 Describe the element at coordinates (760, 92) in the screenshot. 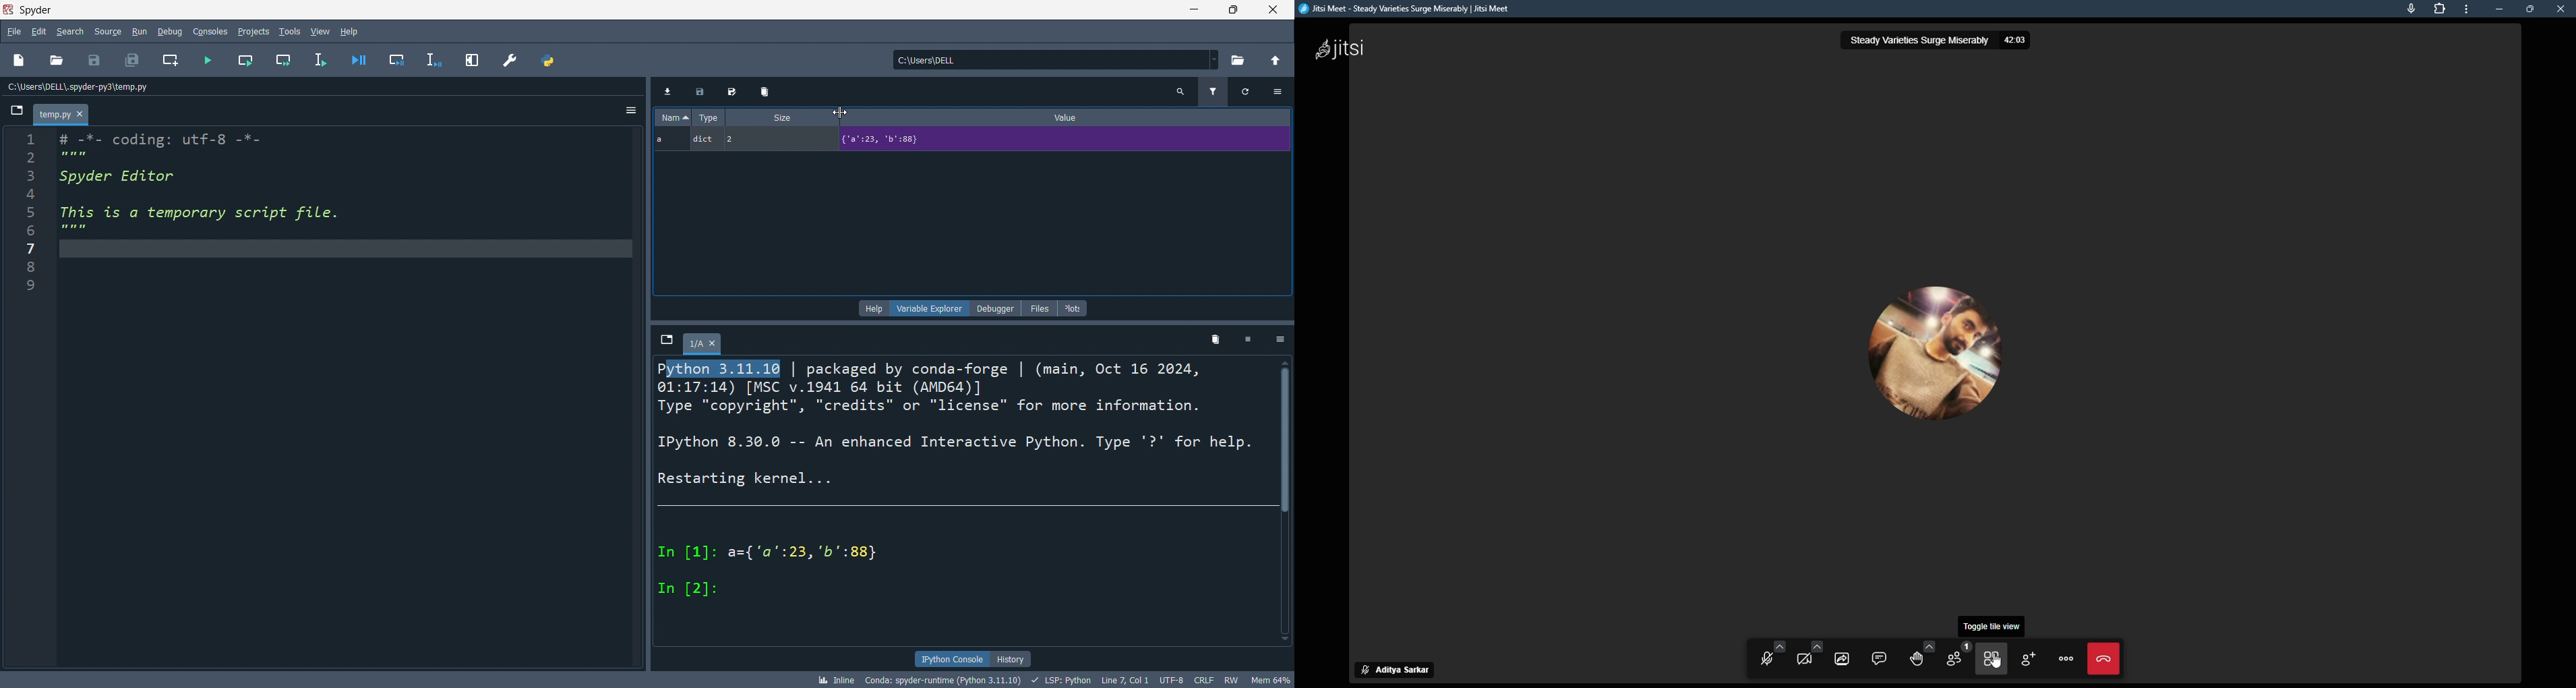

I see `delete data` at that location.